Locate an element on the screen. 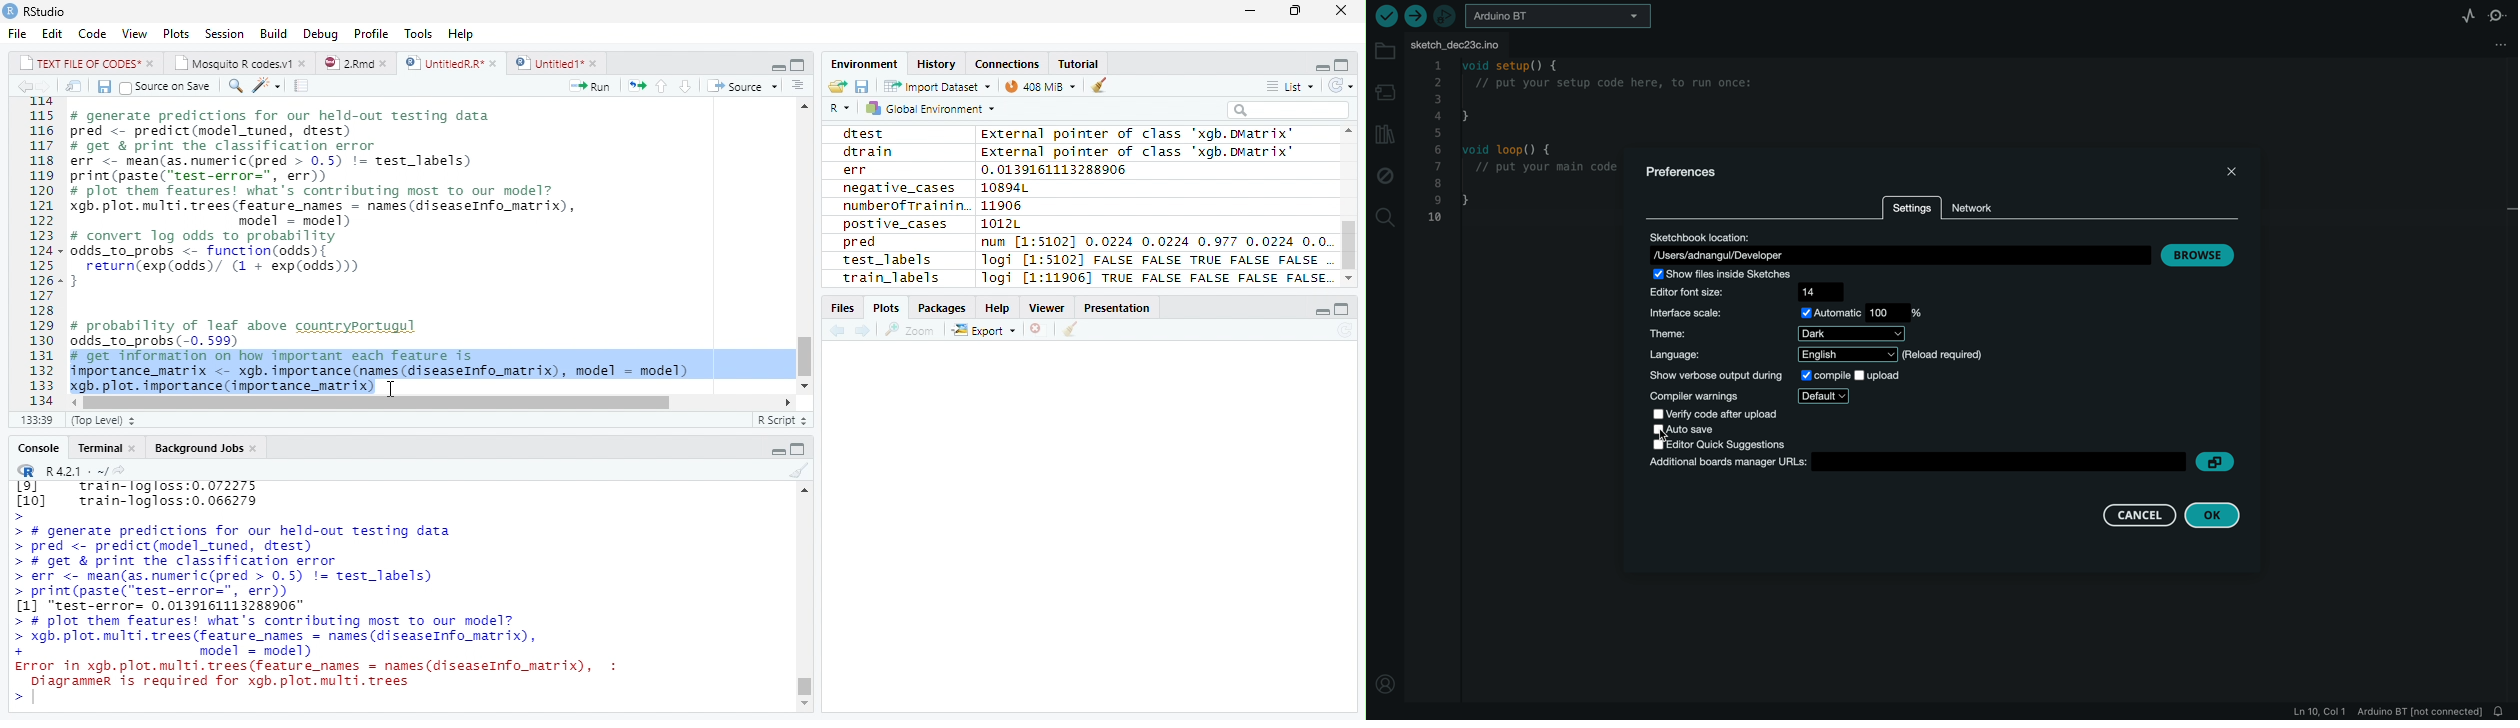  Lol train-logloss:0.072275
[10]  train-logloss:0.066279 is located at coordinates (138, 500).